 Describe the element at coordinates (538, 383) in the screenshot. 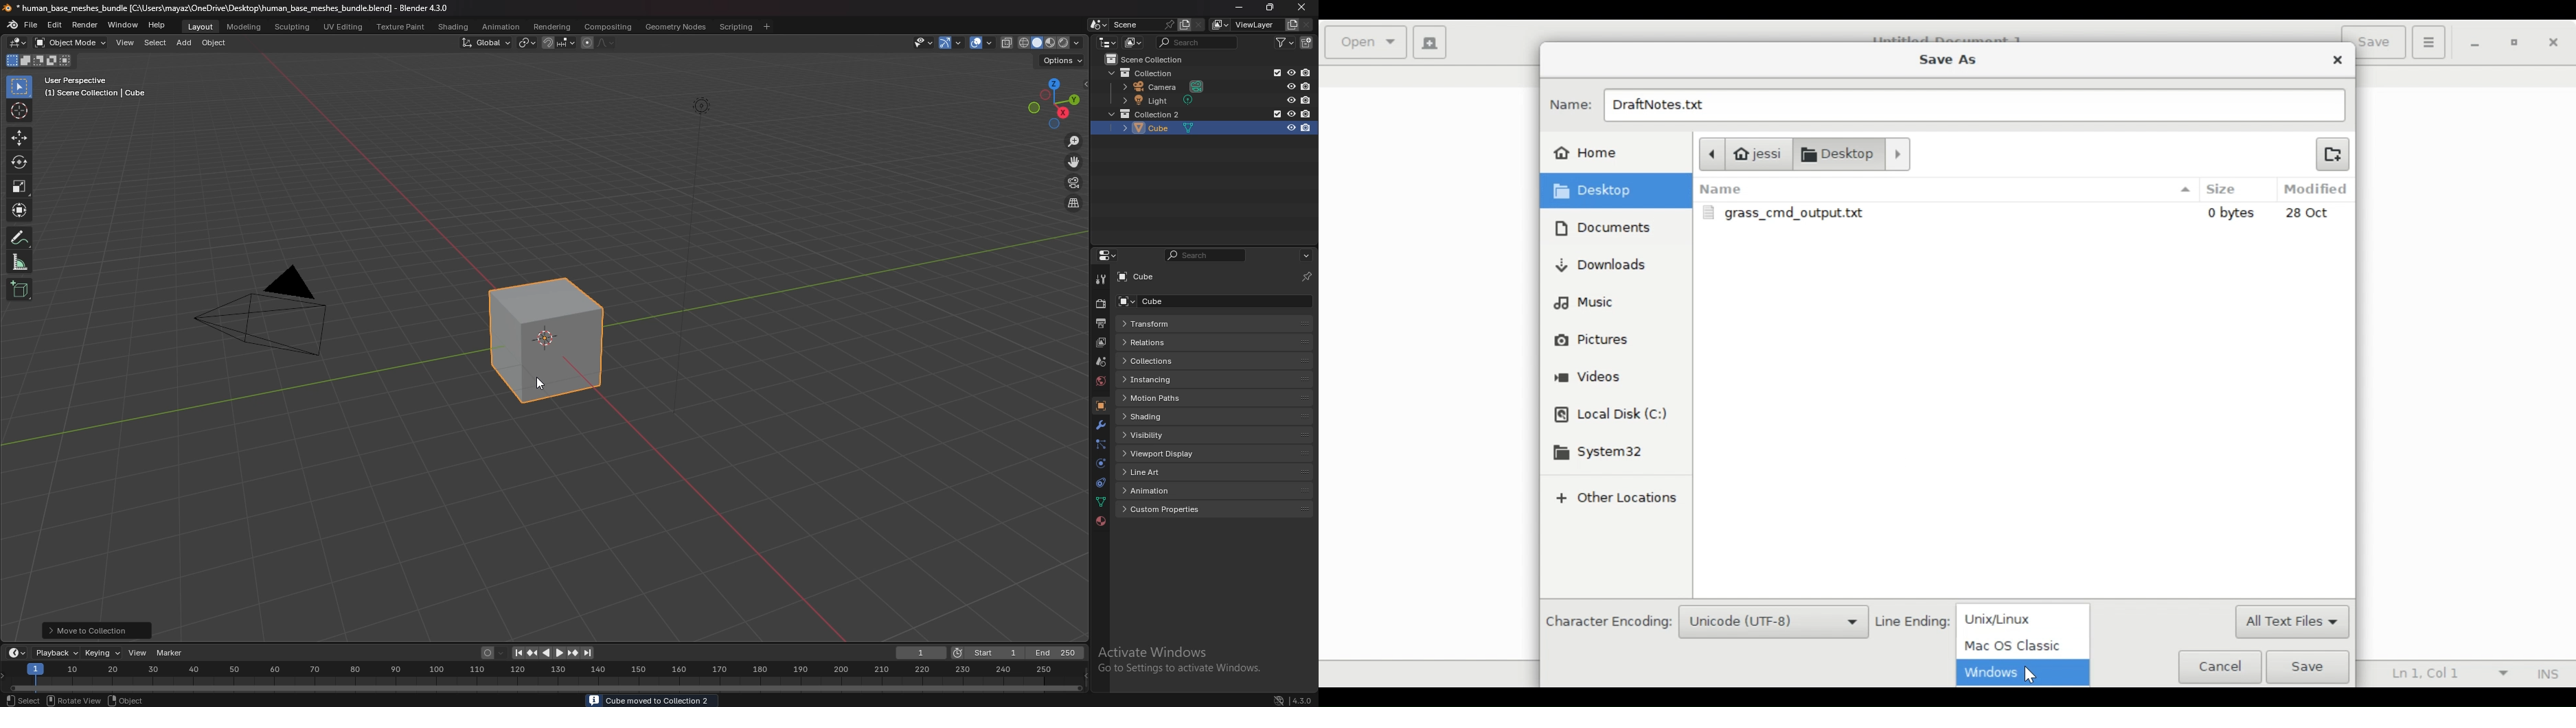

I see `cursor` at that location.